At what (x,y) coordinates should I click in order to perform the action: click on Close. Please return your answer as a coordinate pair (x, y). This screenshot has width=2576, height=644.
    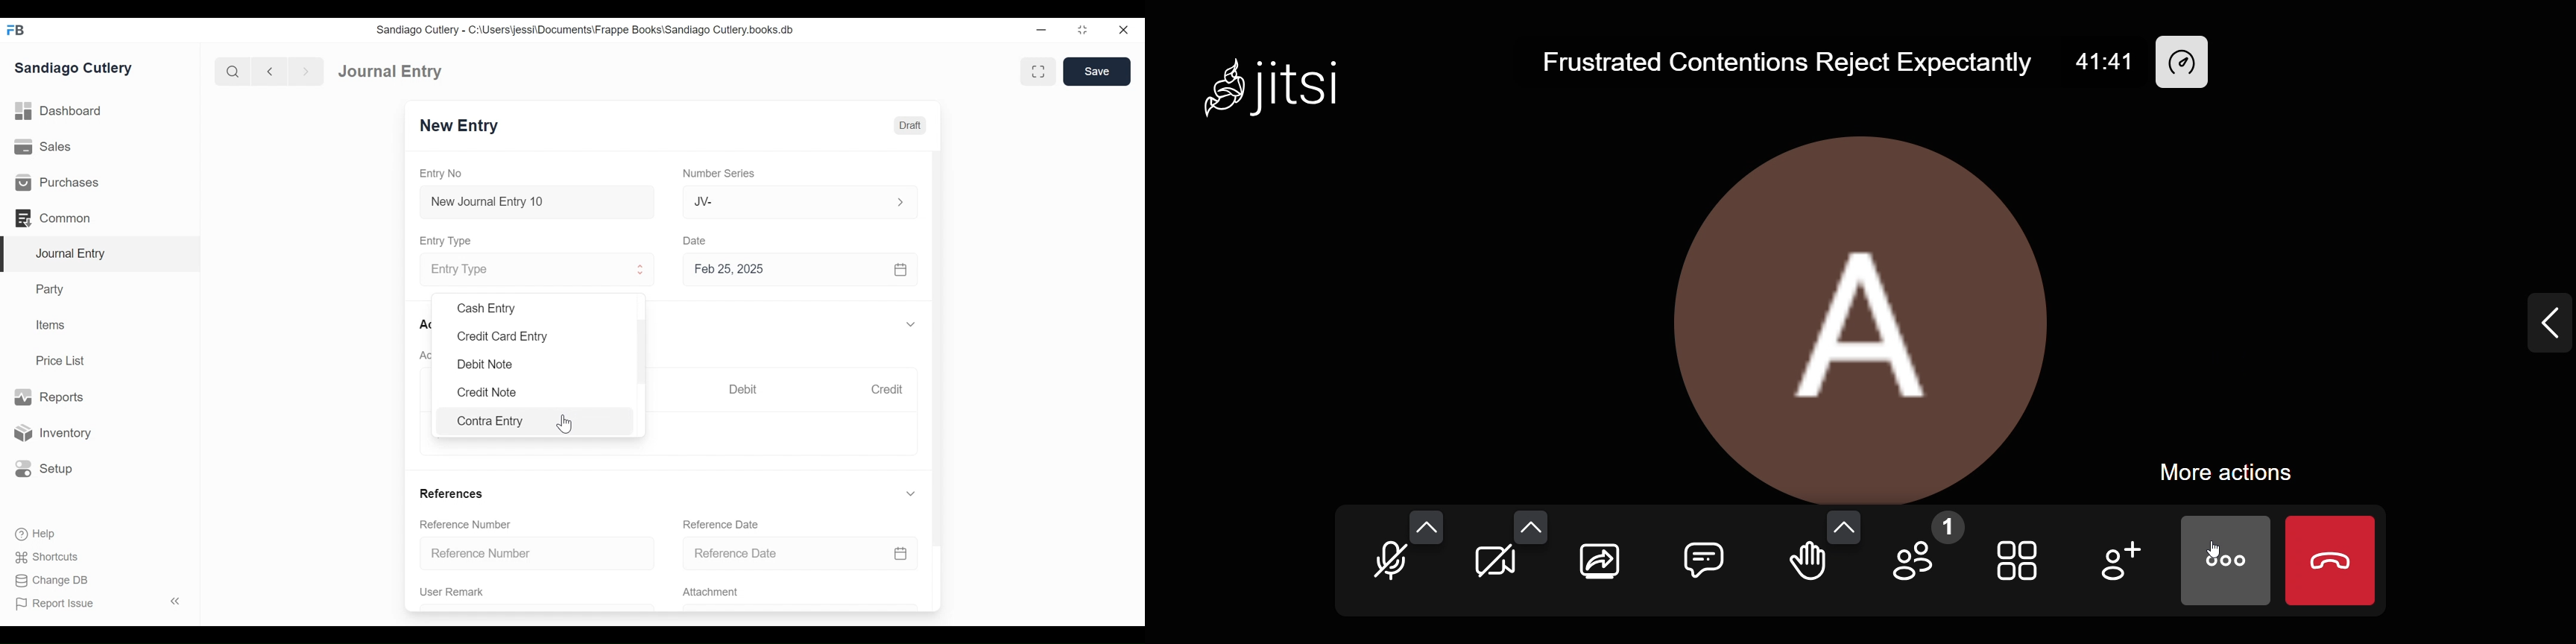
    Looking at the image, I should click on (1122, 30).